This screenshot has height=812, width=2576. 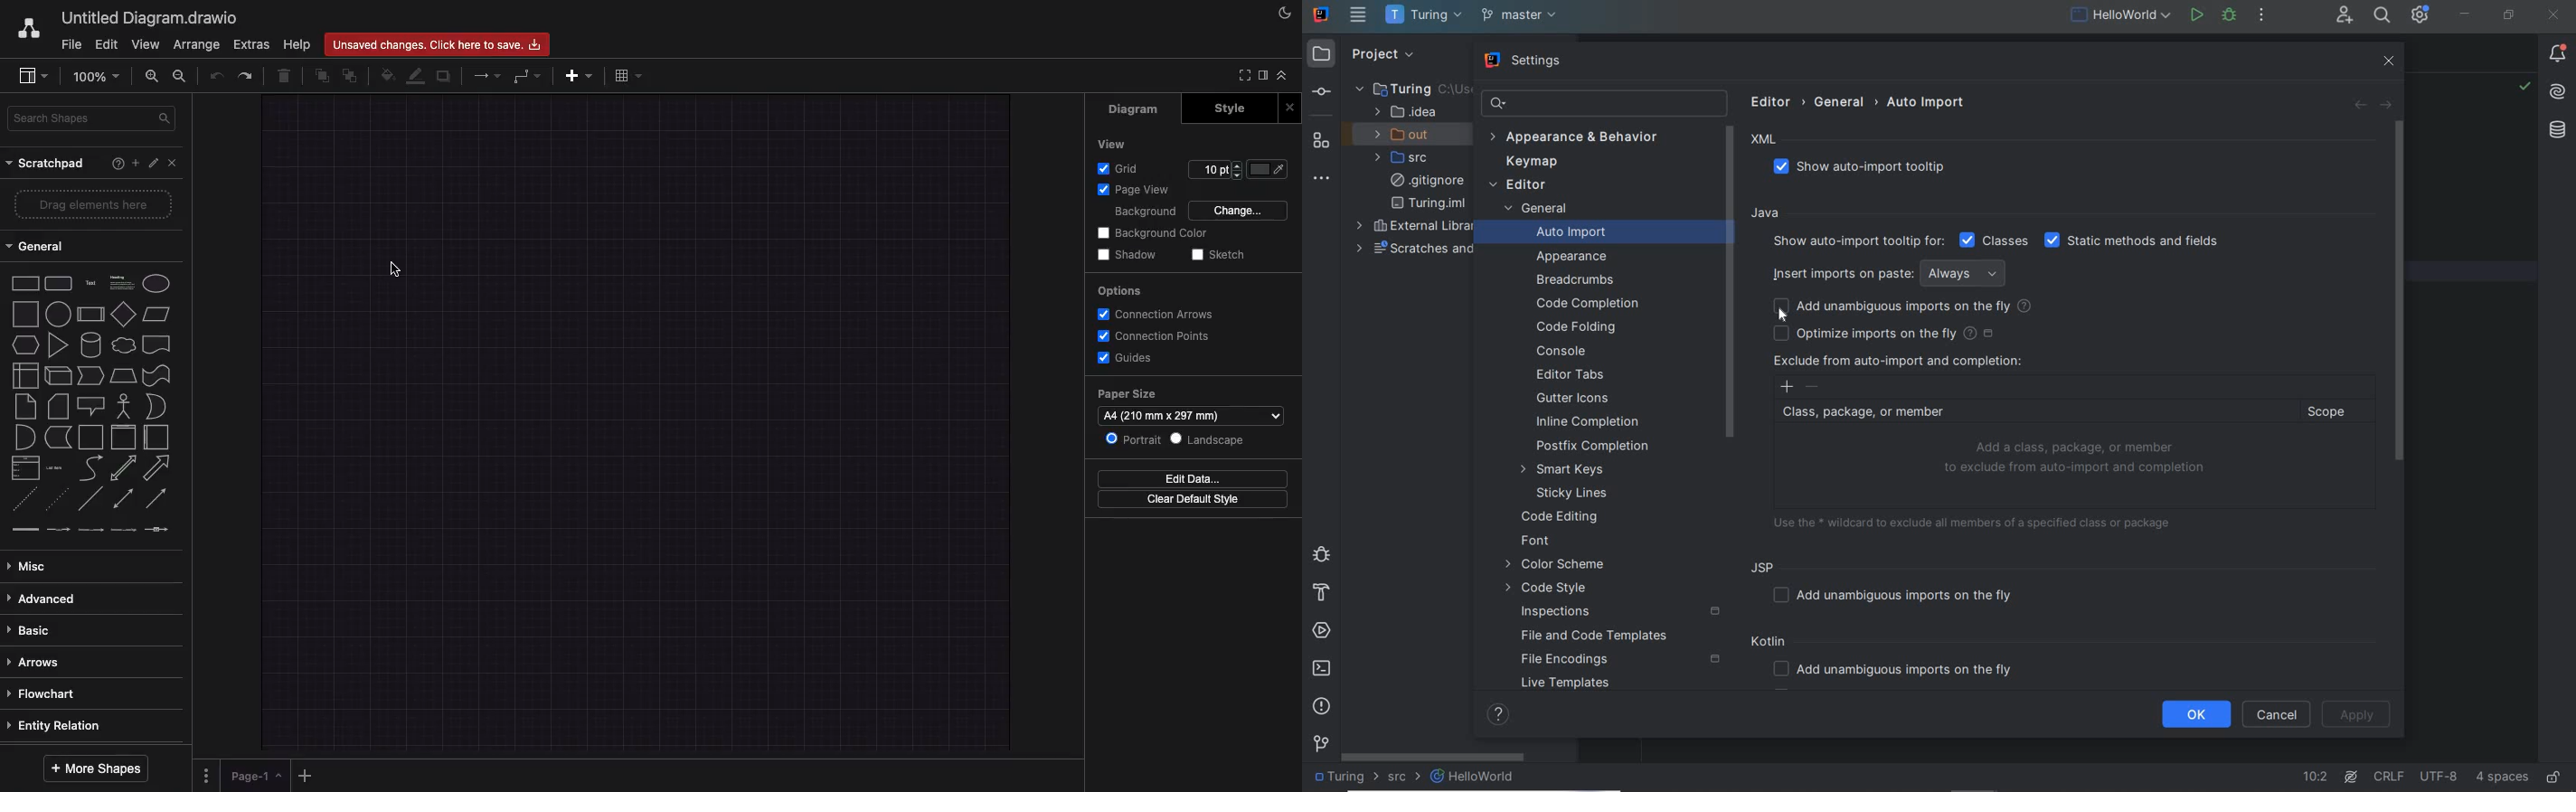 What do you see at coordinates (24, 284) in the screenshot?
I see `rectangle` at bounding box center [24, 284].